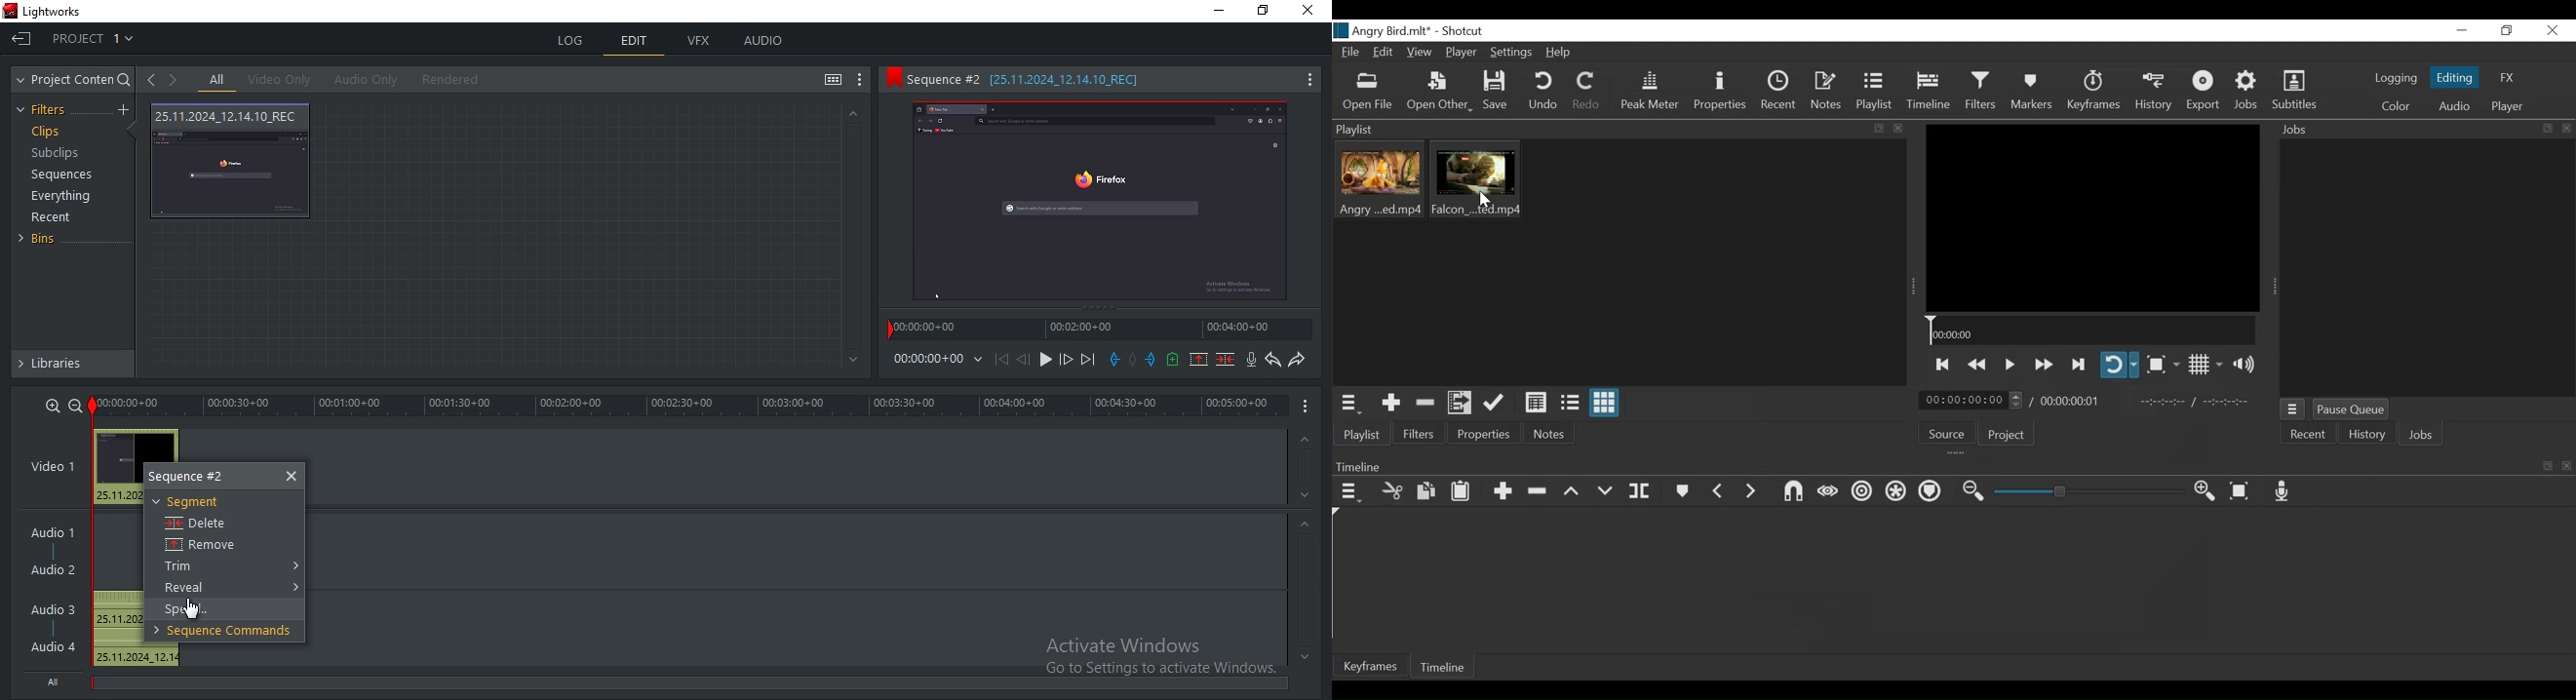 The width and height of the screenshot is (2576, 700). Describe the element at coordinates (1385, 53) in the screenshot. I see `Edit` at that location.